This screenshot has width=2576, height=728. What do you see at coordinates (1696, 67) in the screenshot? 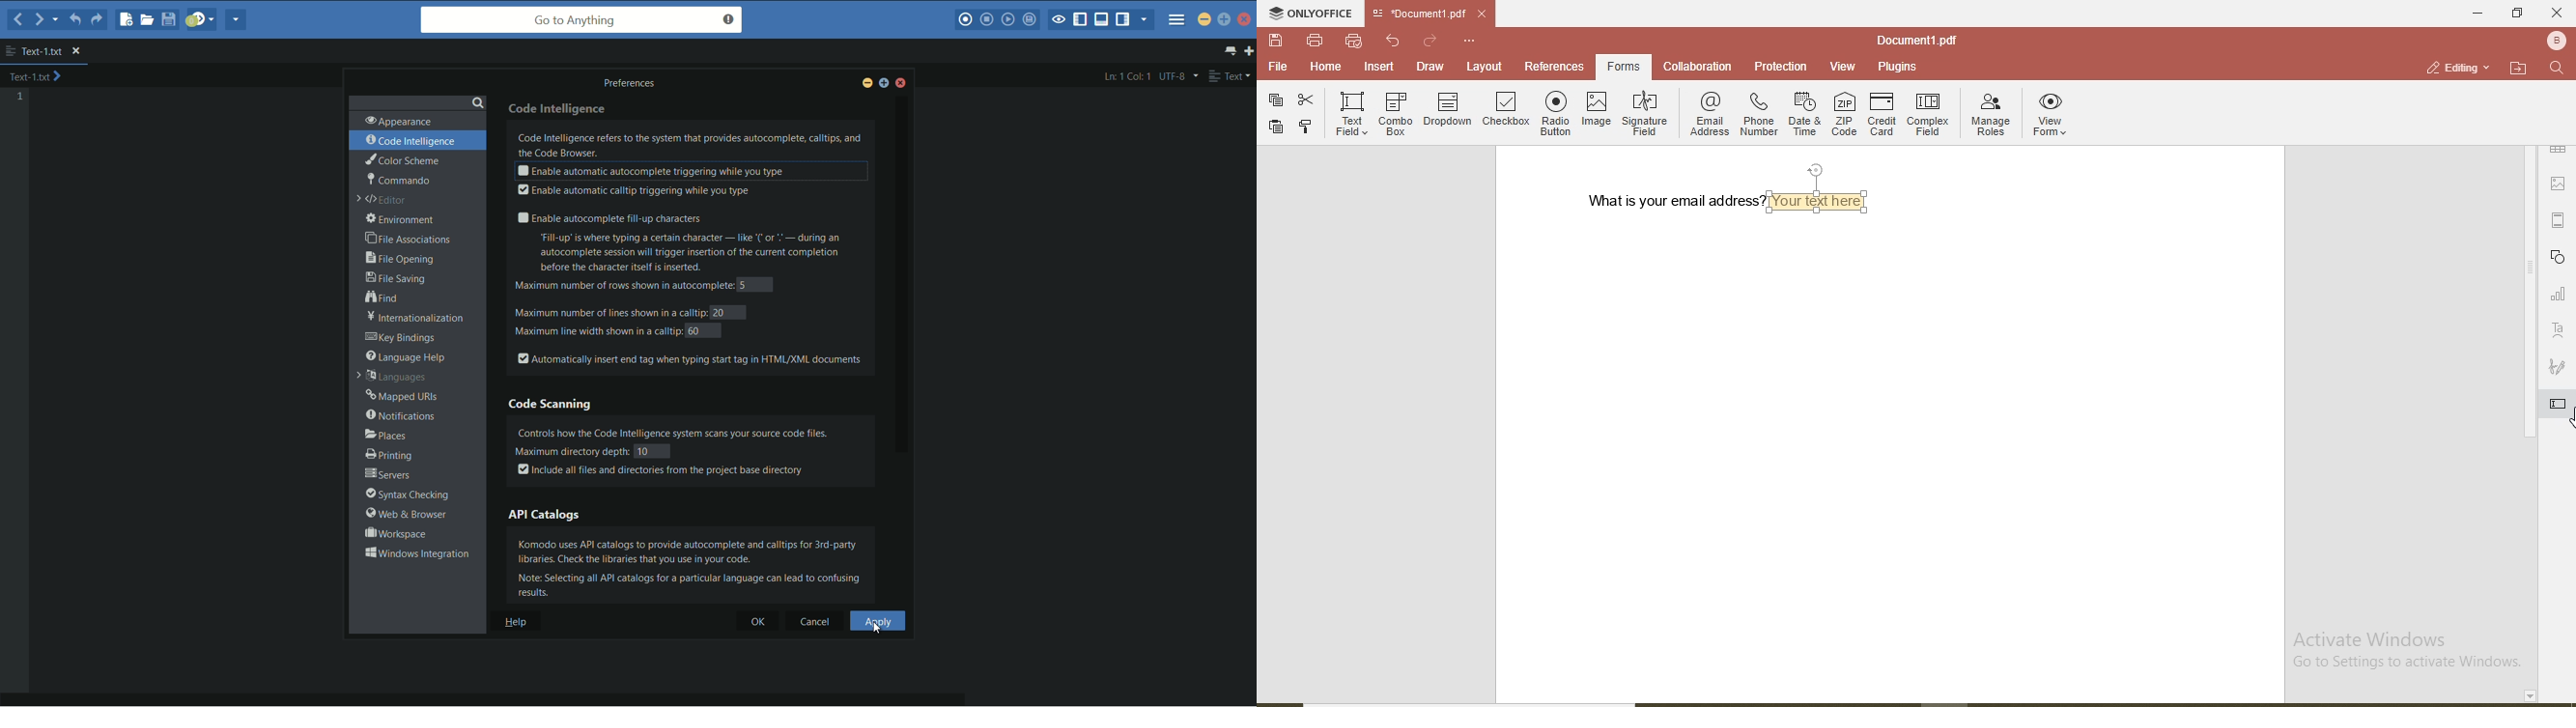
I see `collaboration` at bounding box center [1696, 67].